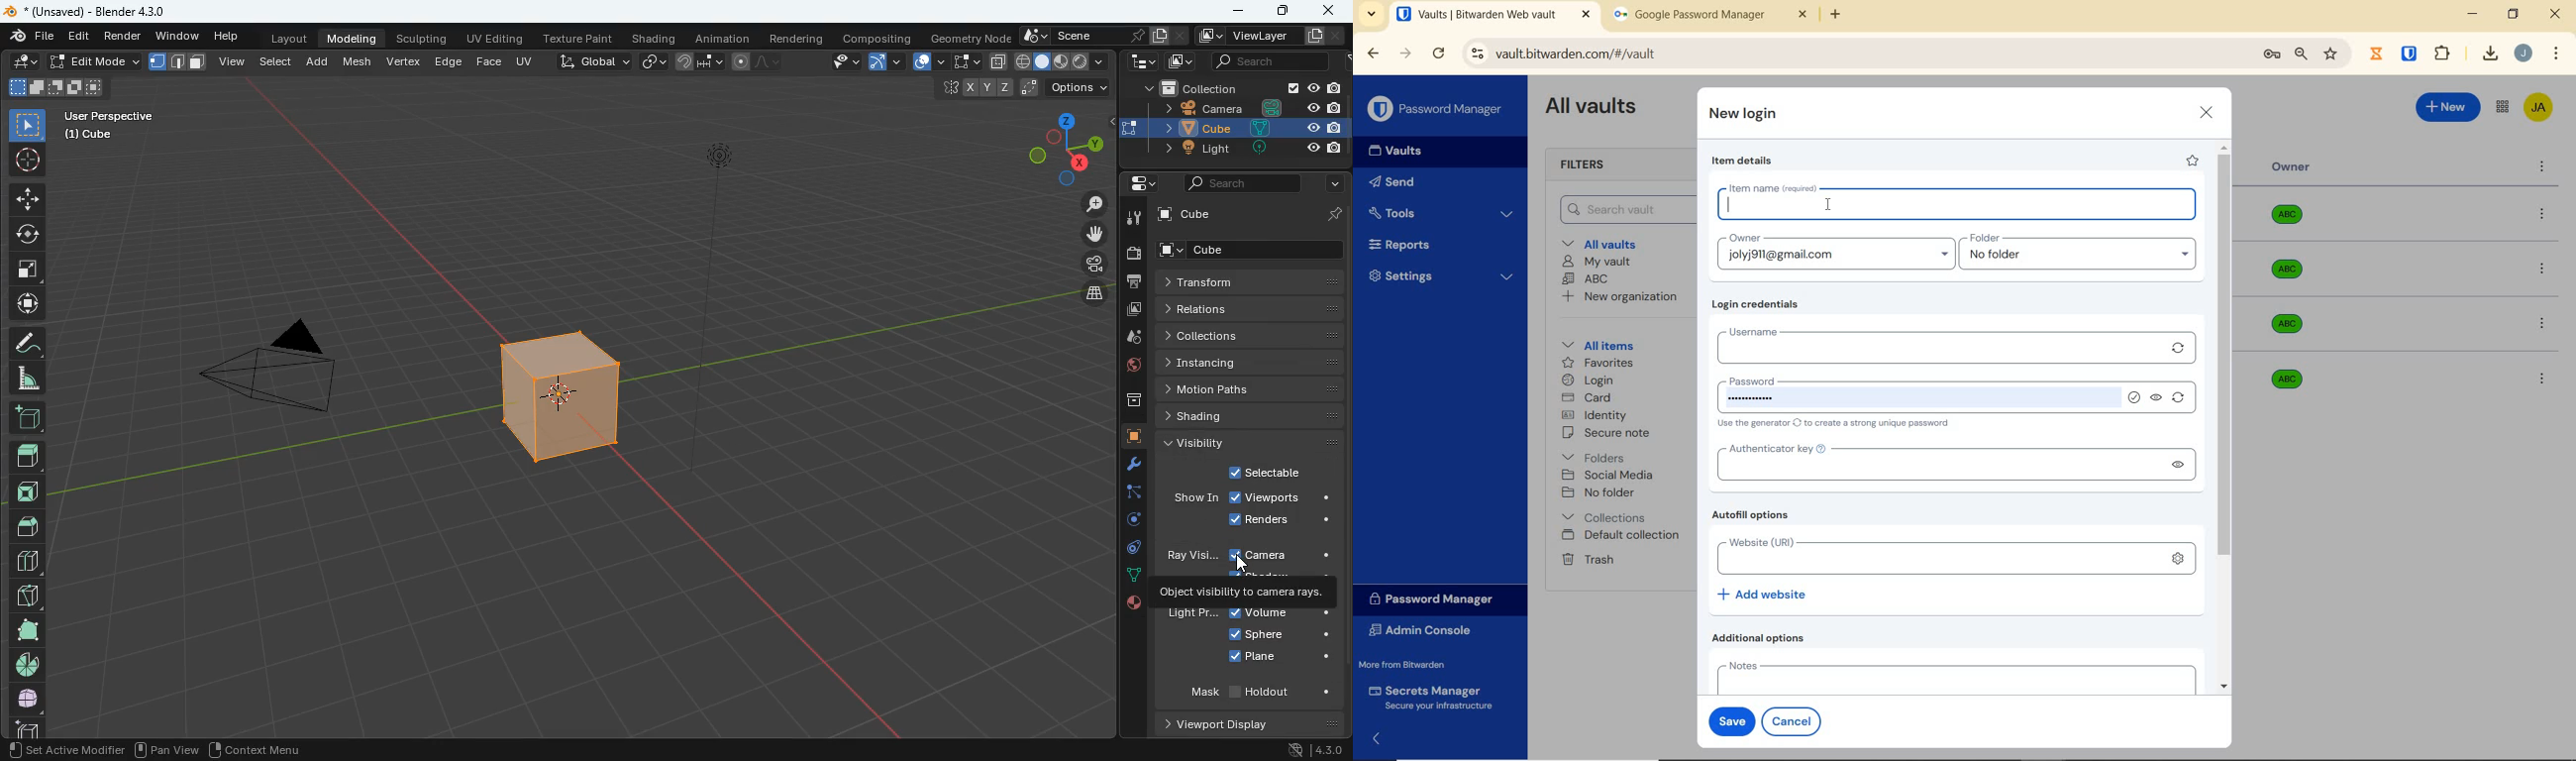 Image resolution: width=2576 pixels, height=784 pixels. What do you see at coordinates (1254, 281) in the screenshot?
I see `transform` at bounding box center [1254, 281].